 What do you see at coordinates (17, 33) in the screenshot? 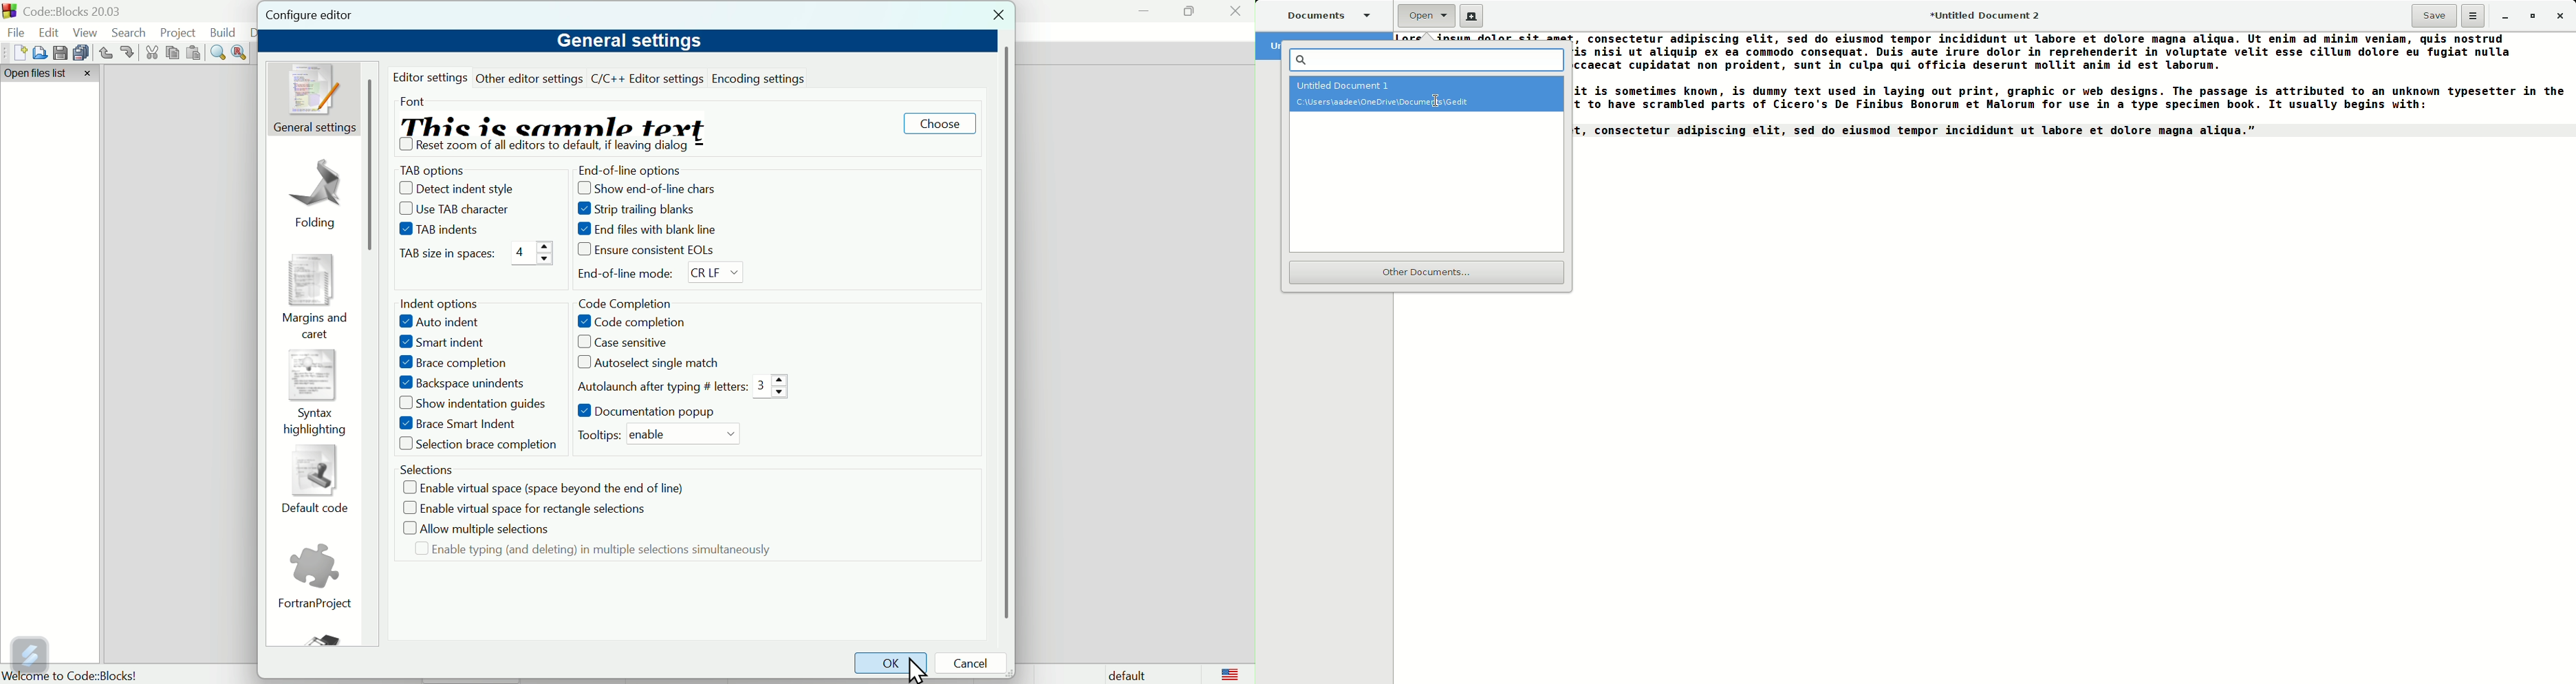
I see `file` at bounding box center [17, 33].